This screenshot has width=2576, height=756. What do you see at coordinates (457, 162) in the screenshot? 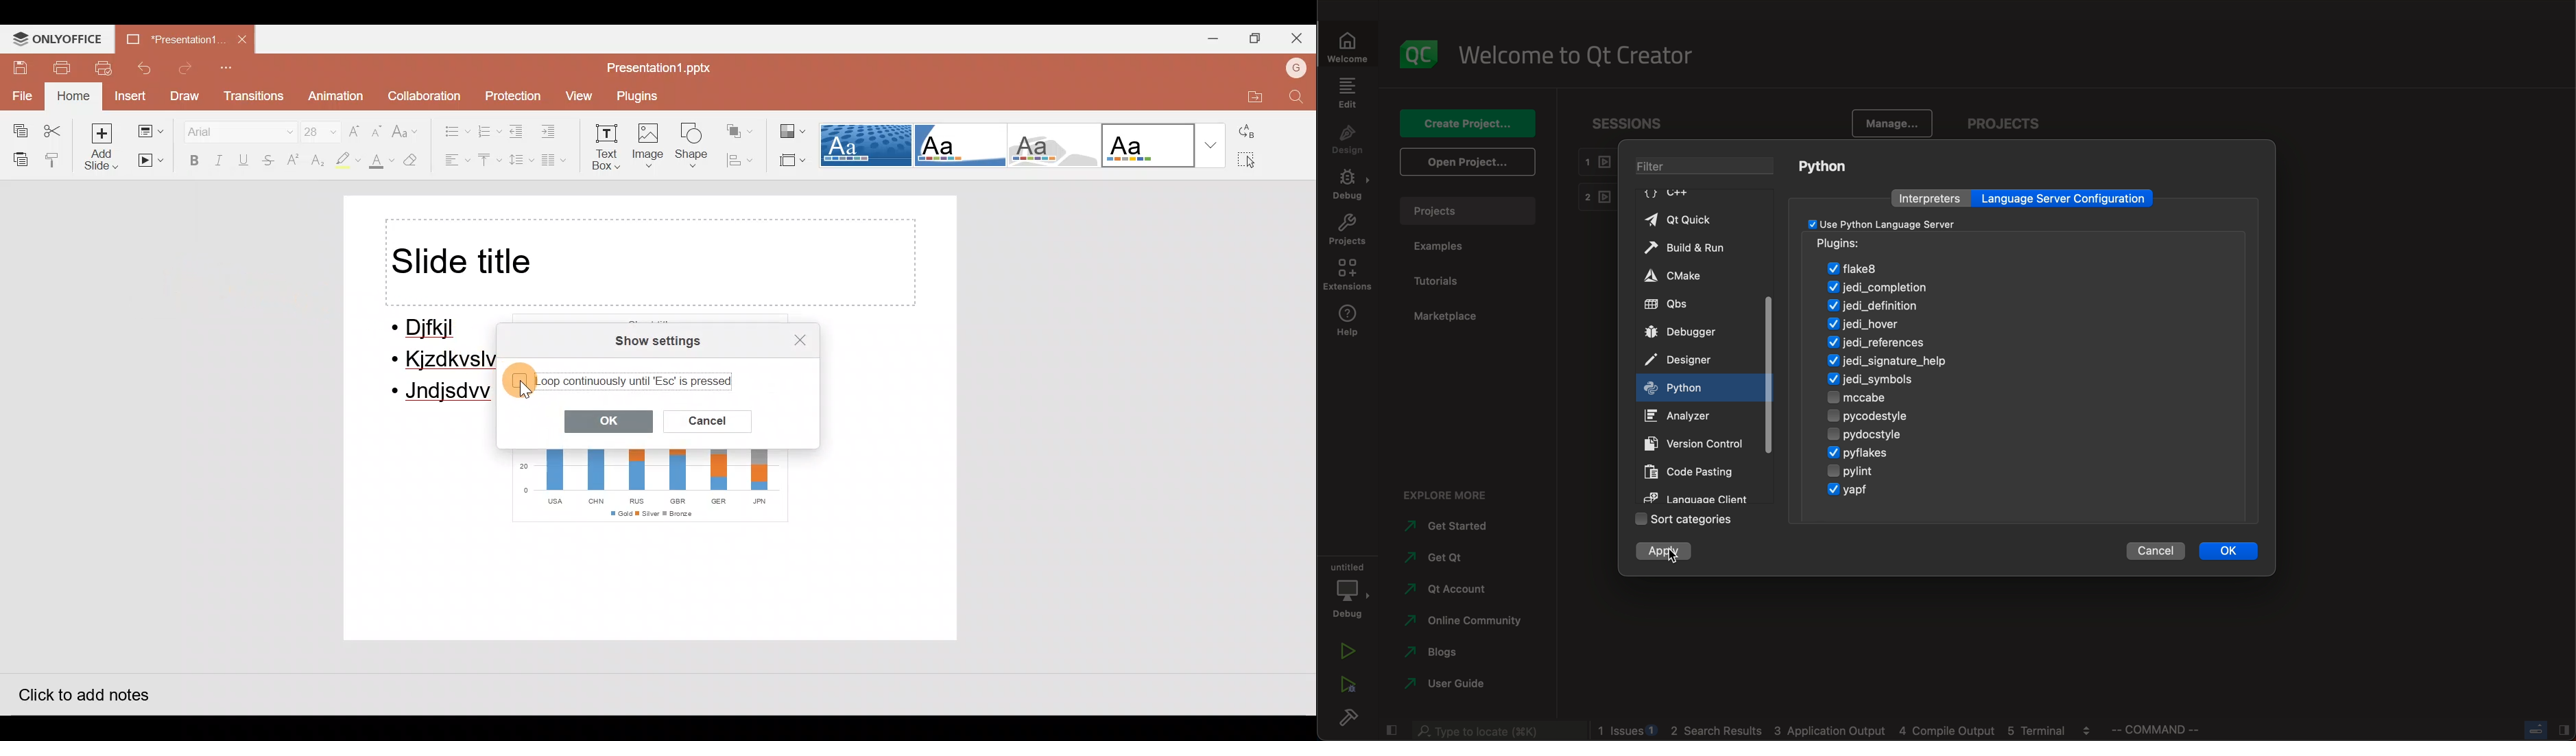
I see `Horizontal align` at bounding box center [457, 162].